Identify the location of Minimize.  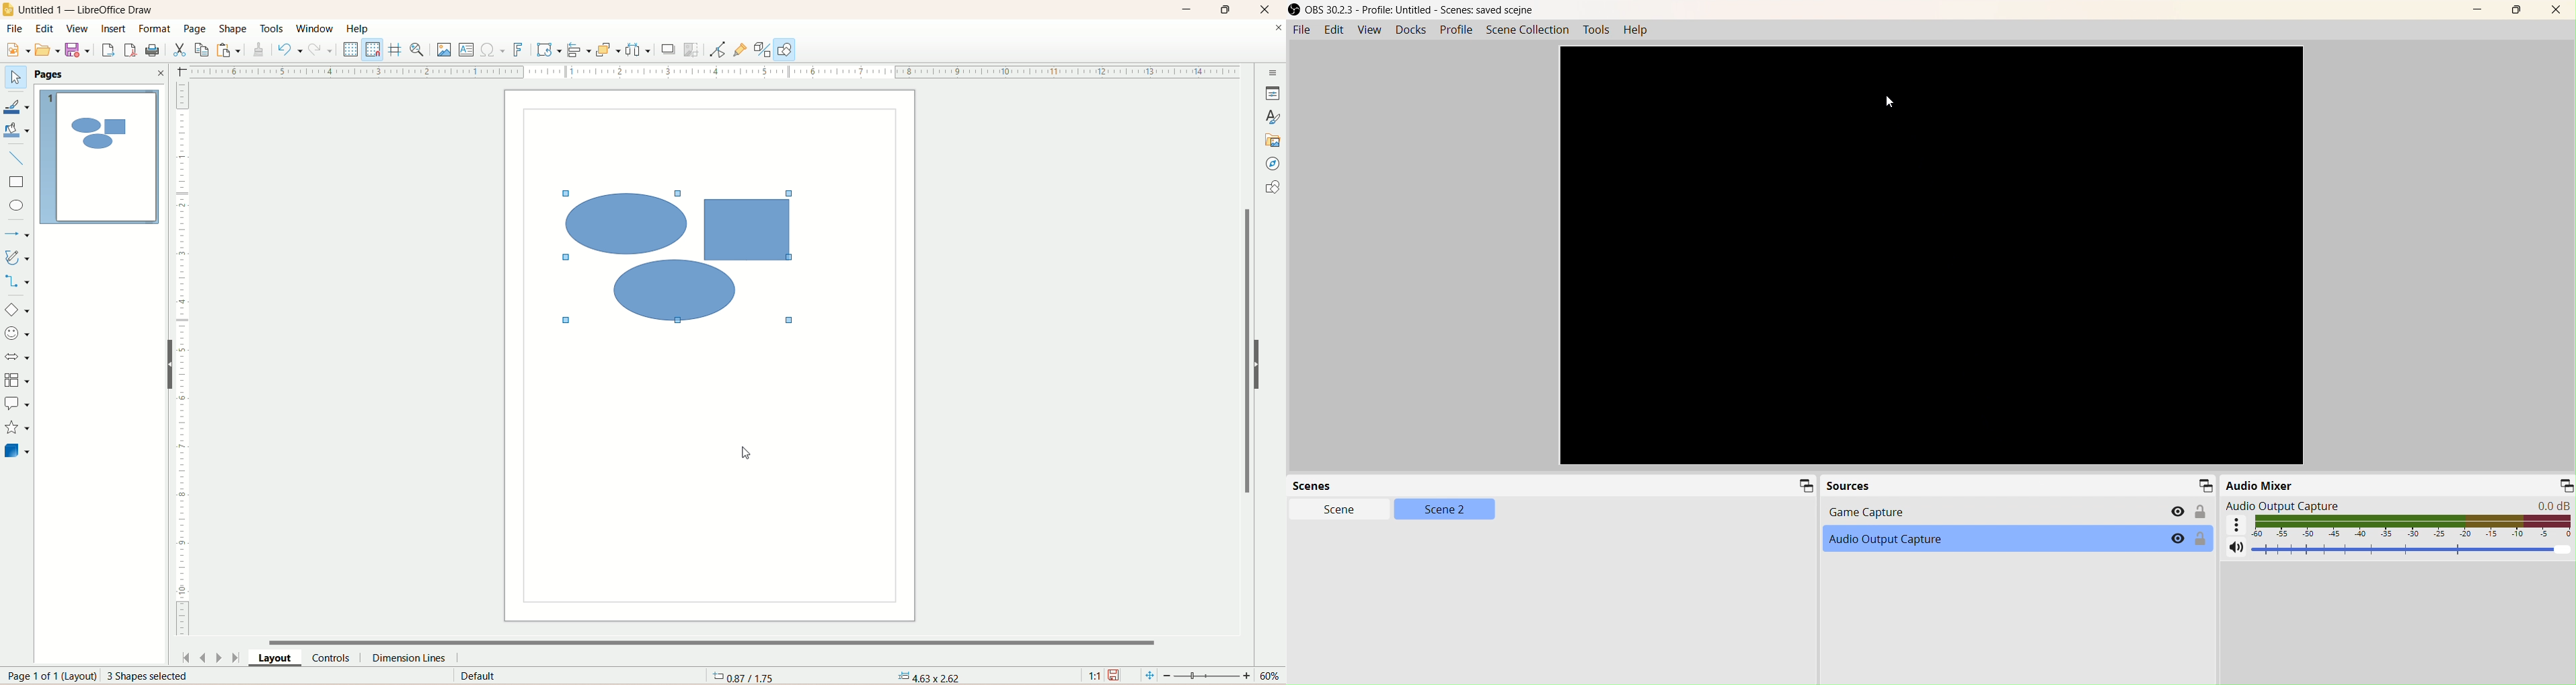
(2481, 10).